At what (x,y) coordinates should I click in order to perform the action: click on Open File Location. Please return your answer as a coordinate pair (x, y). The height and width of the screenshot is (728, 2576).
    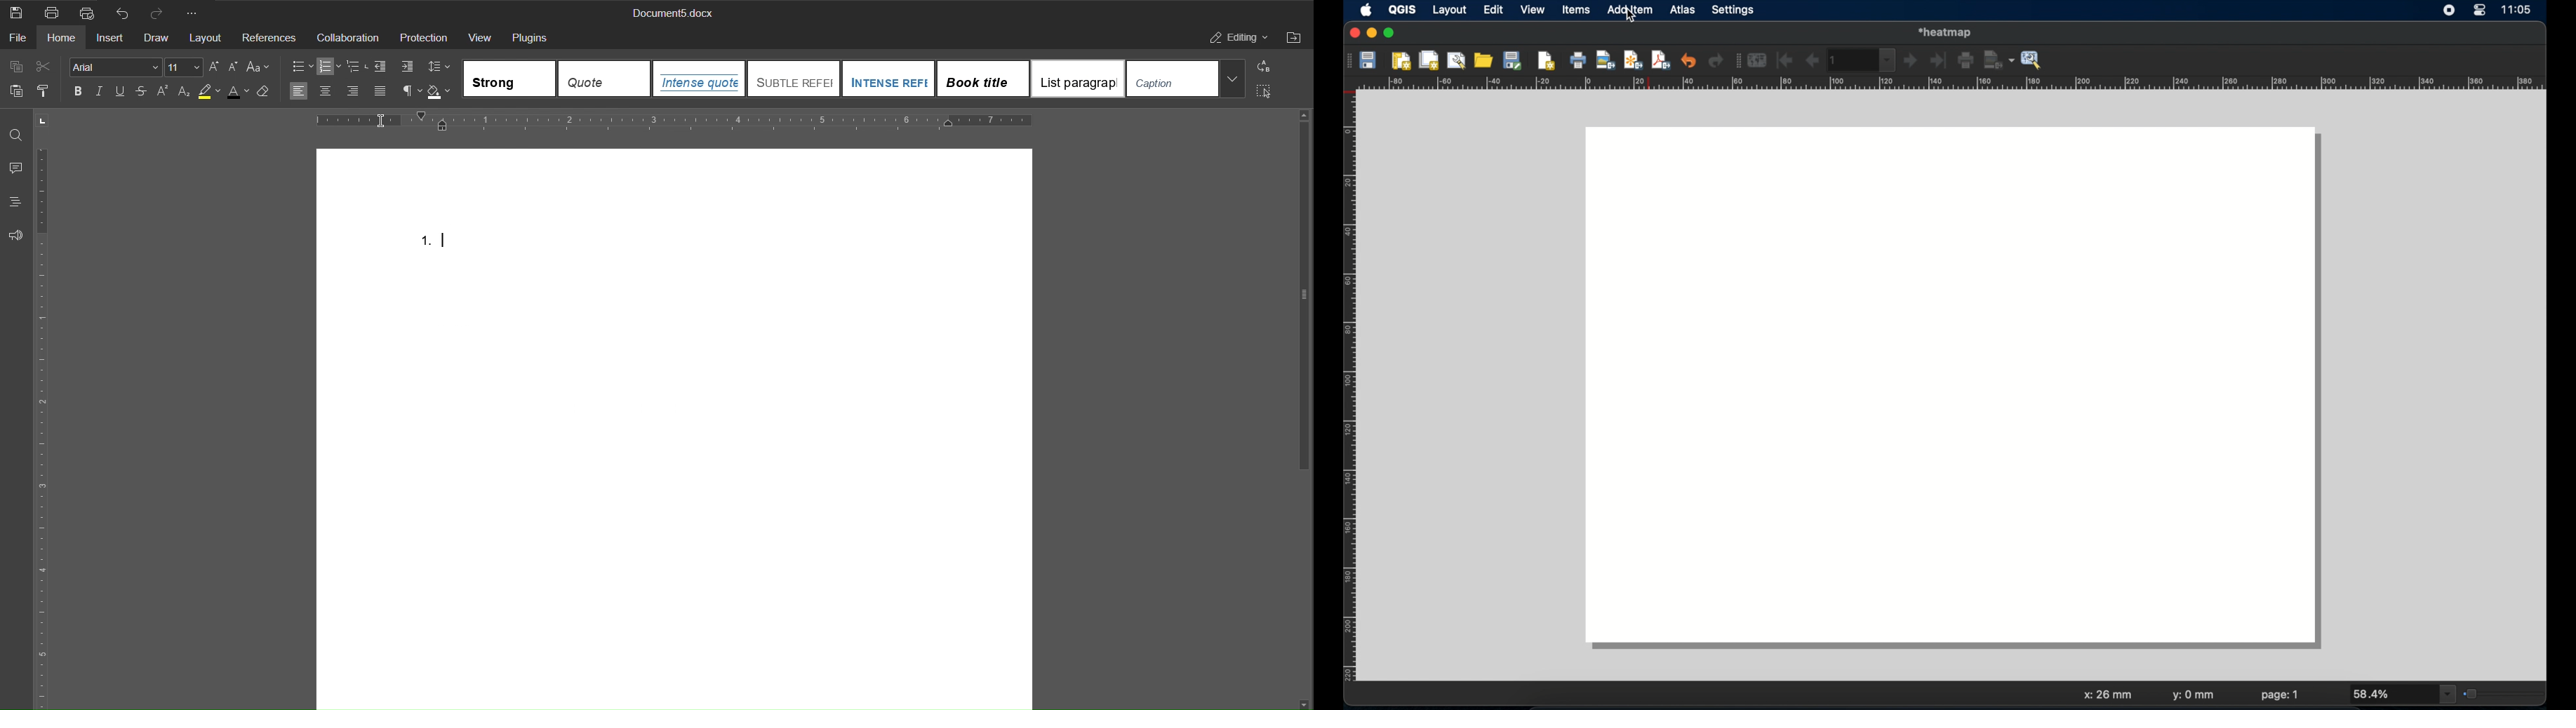
    Looking at the image, I should click on (1295, 38).